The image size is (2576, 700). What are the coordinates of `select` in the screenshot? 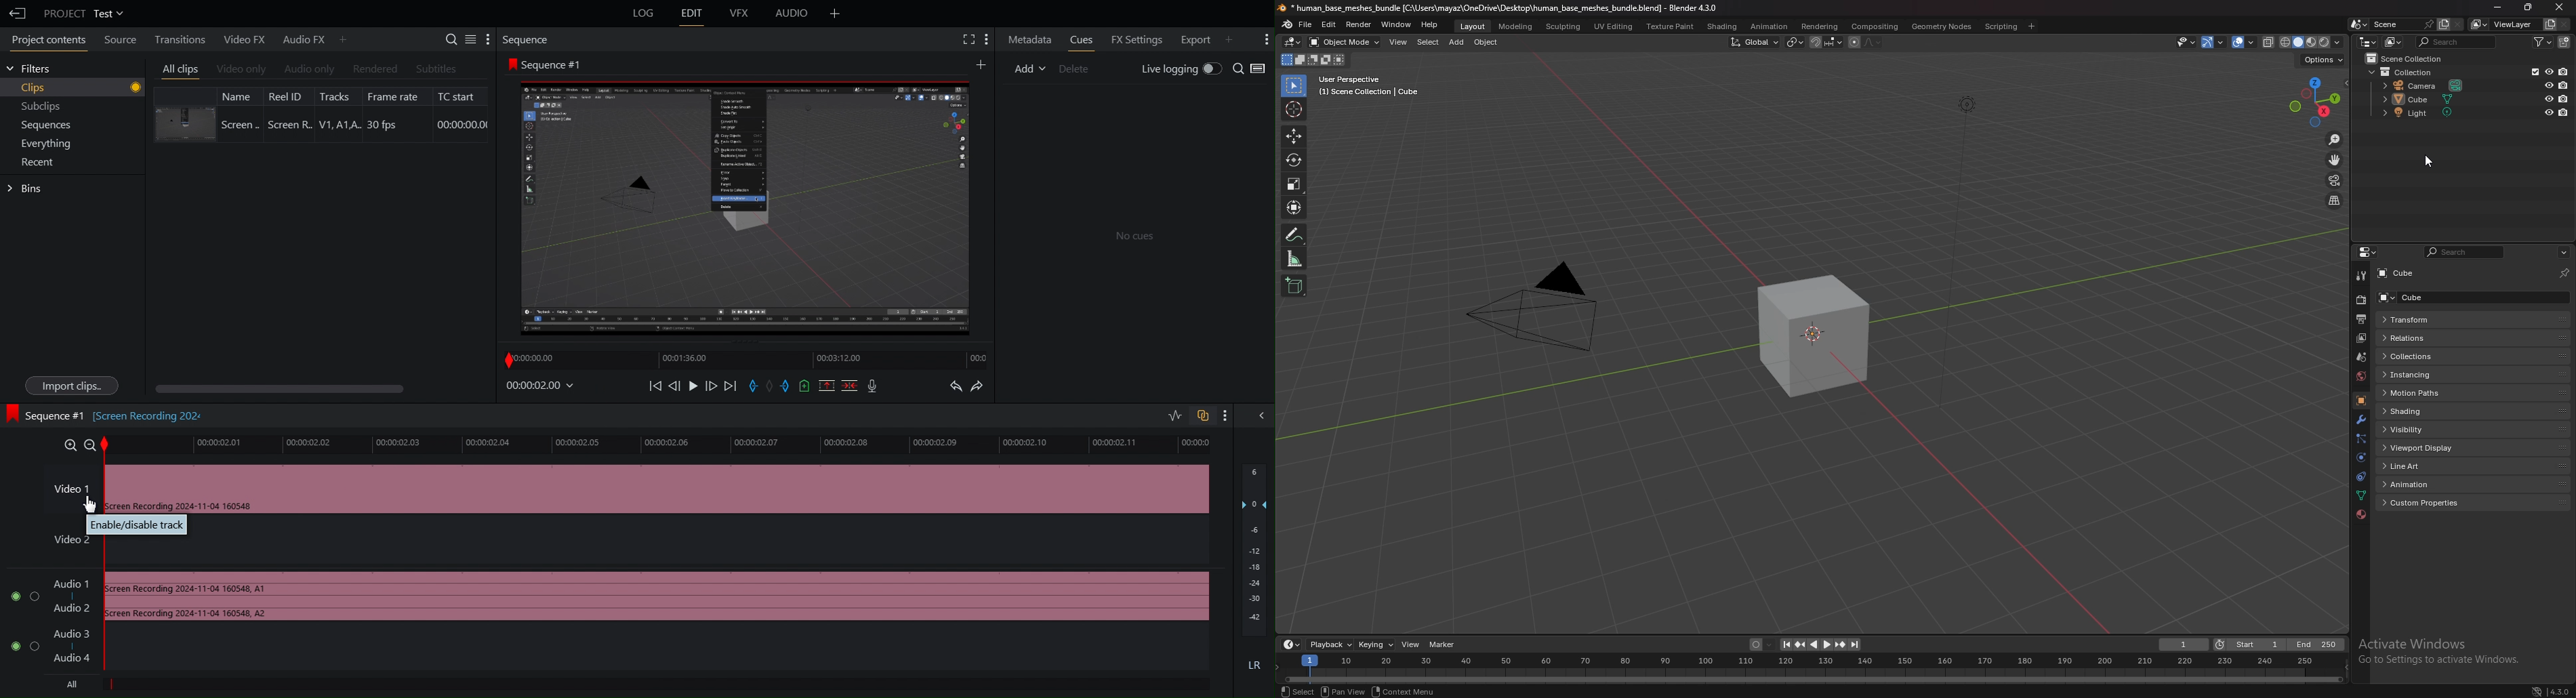 It's located at (1298, 691).